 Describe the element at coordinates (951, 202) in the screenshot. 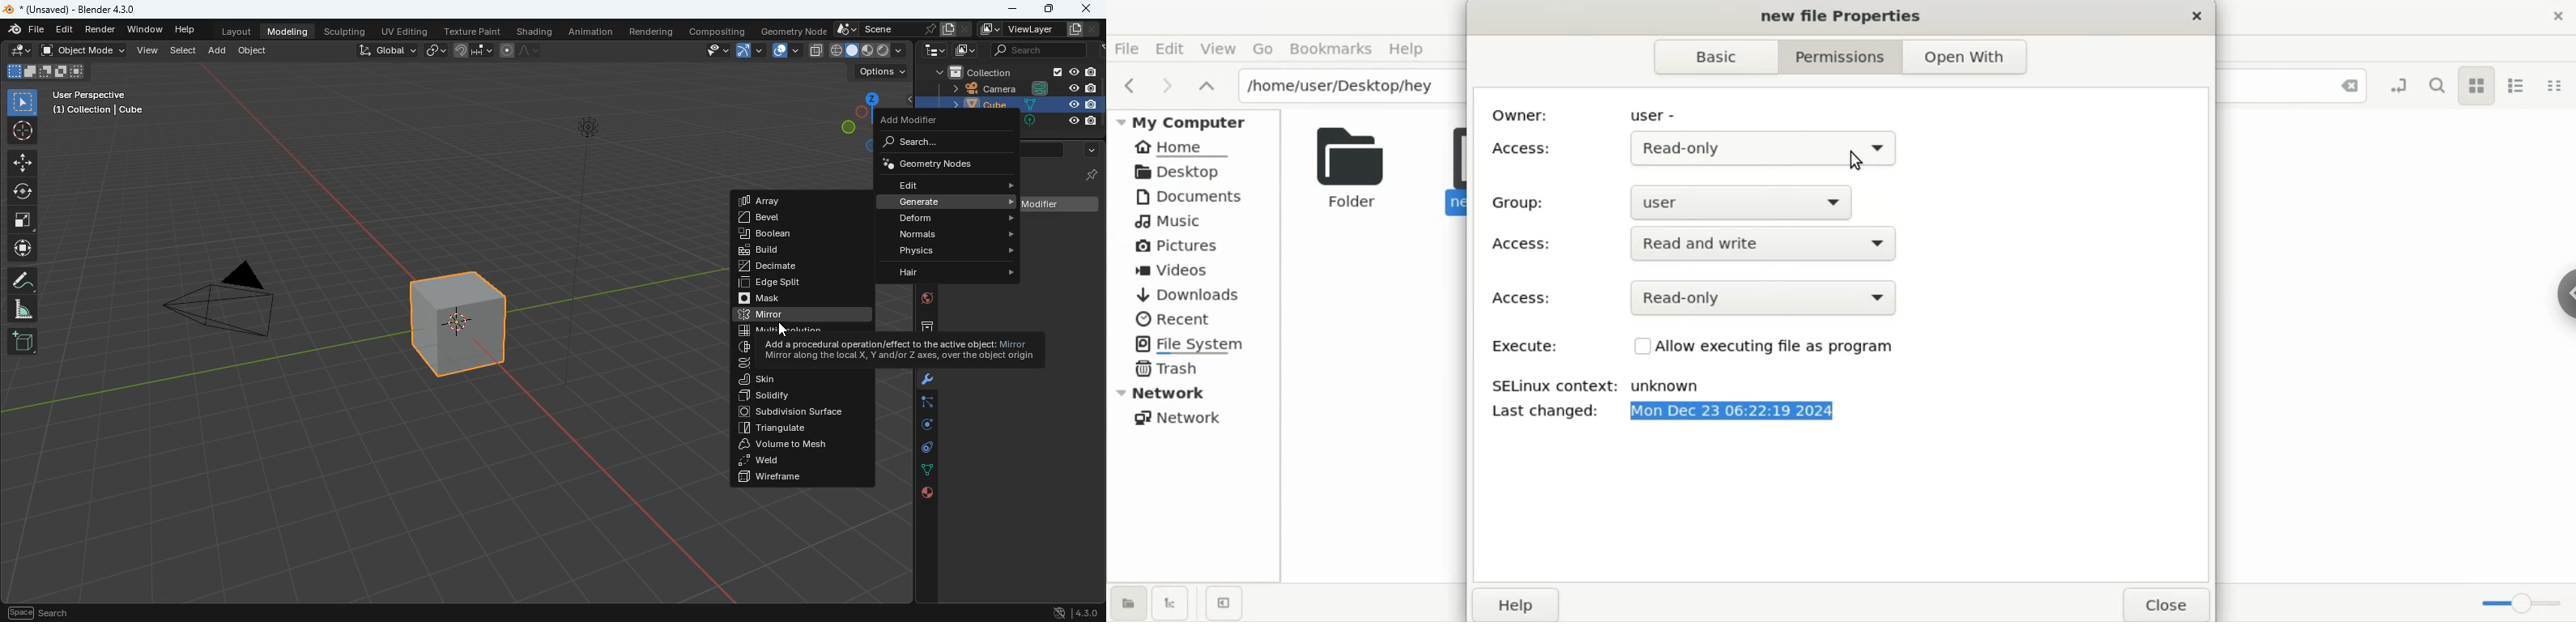

I see `generate` at that location.